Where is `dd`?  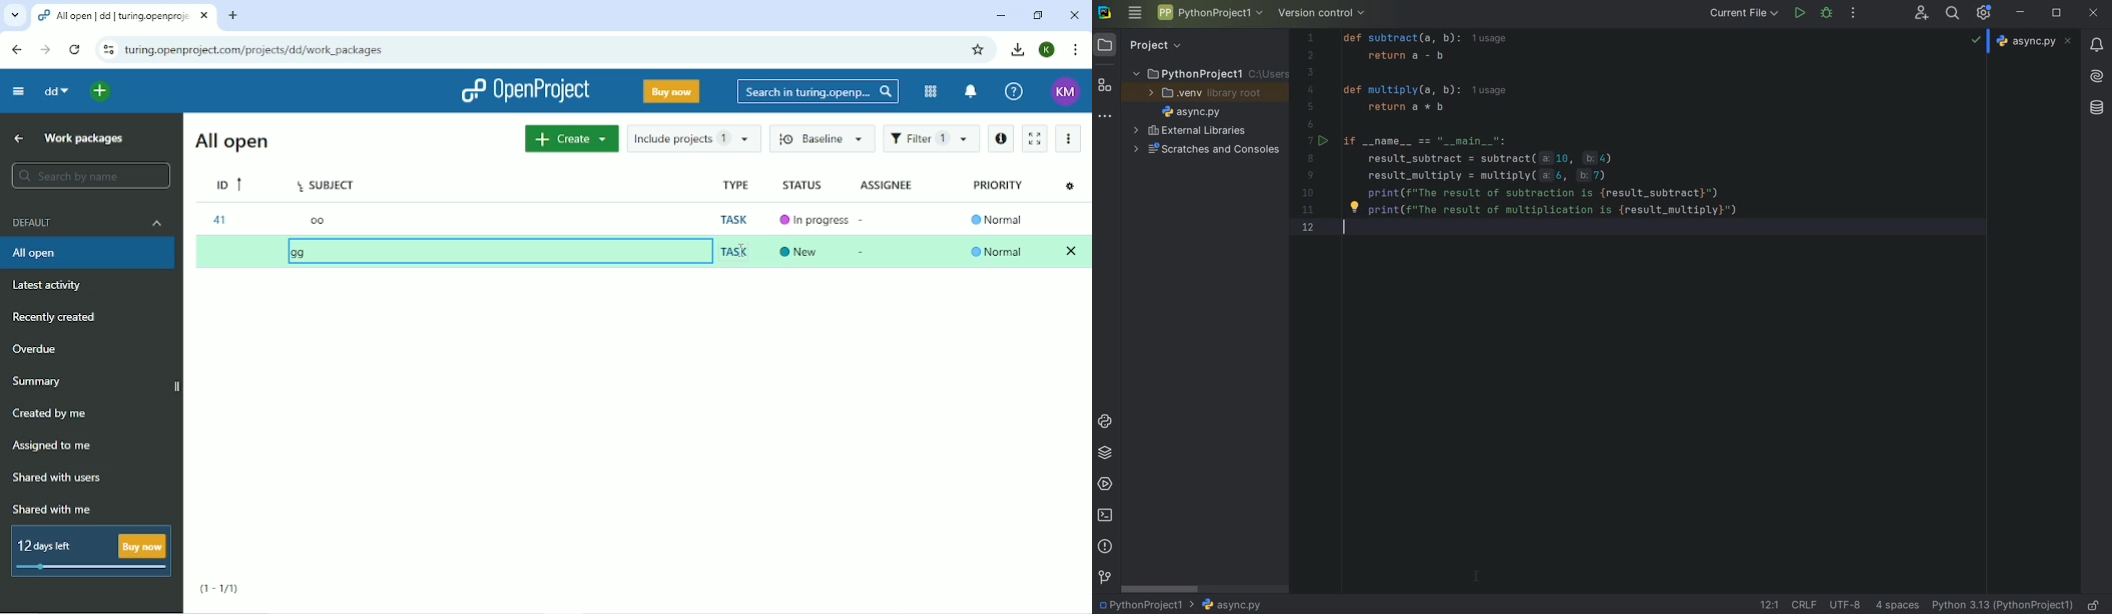
dd is located at coordinates (56, 91).